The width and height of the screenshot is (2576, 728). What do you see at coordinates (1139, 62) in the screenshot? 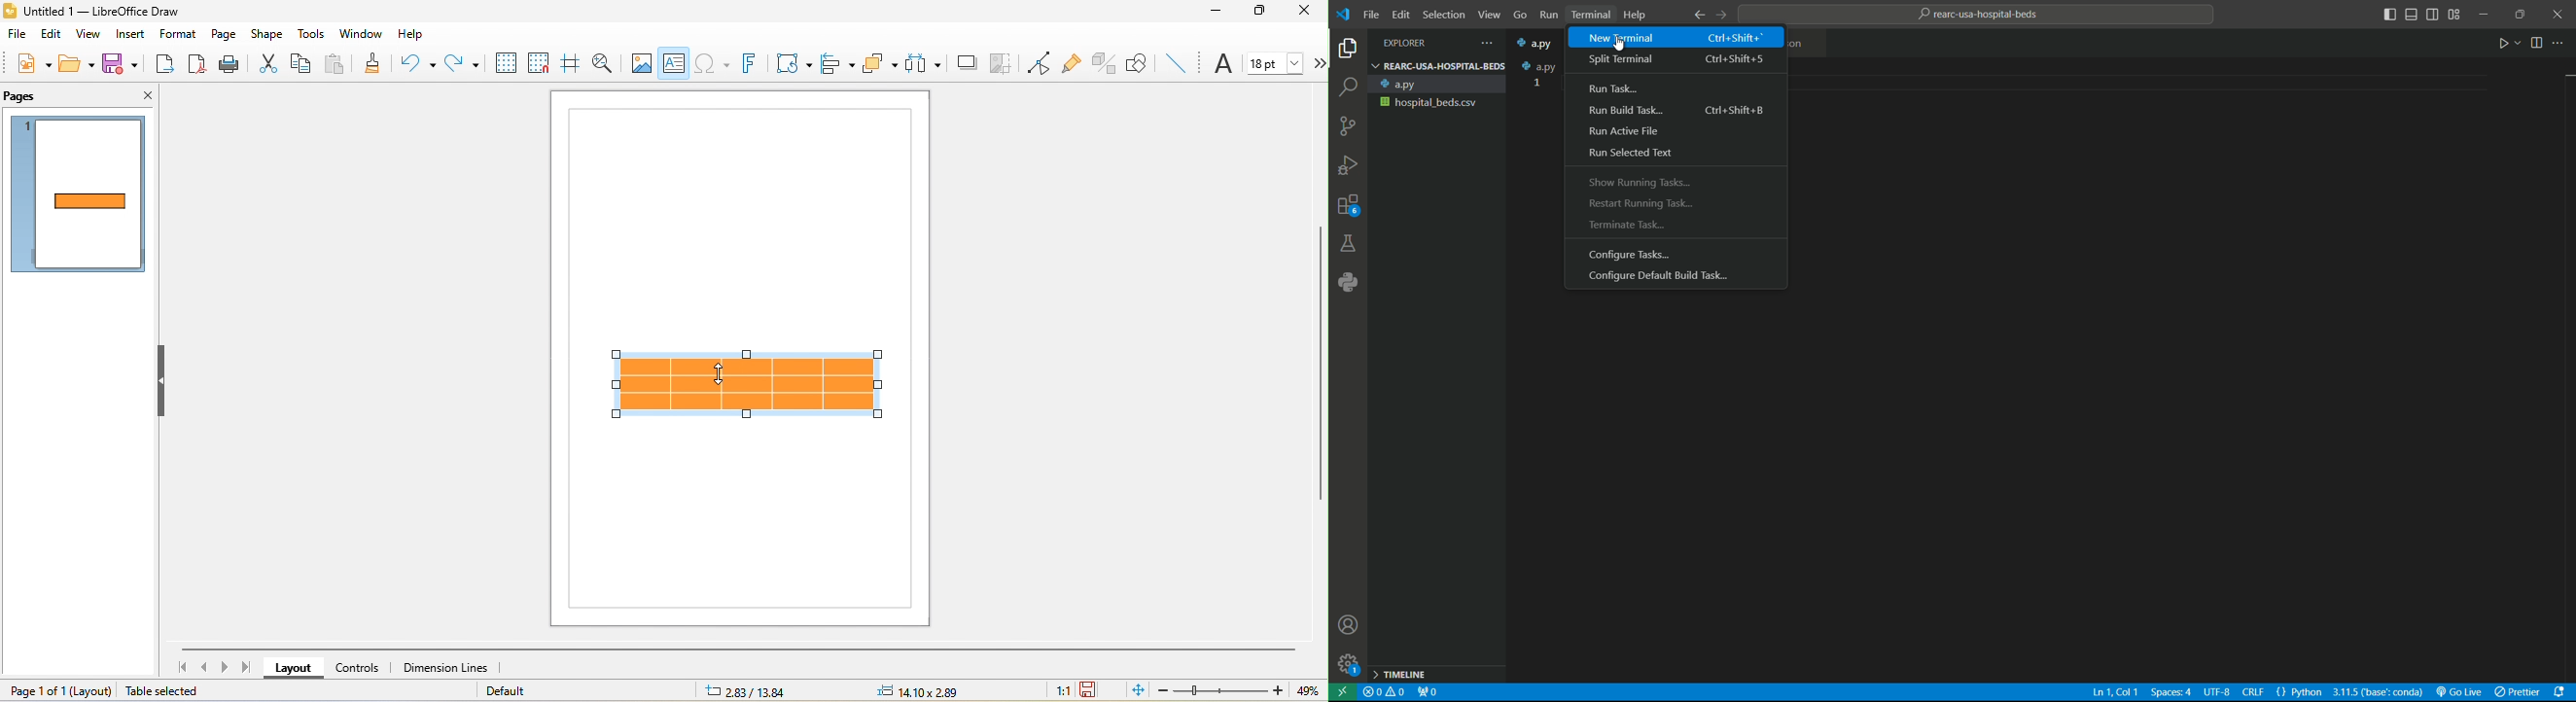
I see `show draw function` at bounding box center [1139, 62].